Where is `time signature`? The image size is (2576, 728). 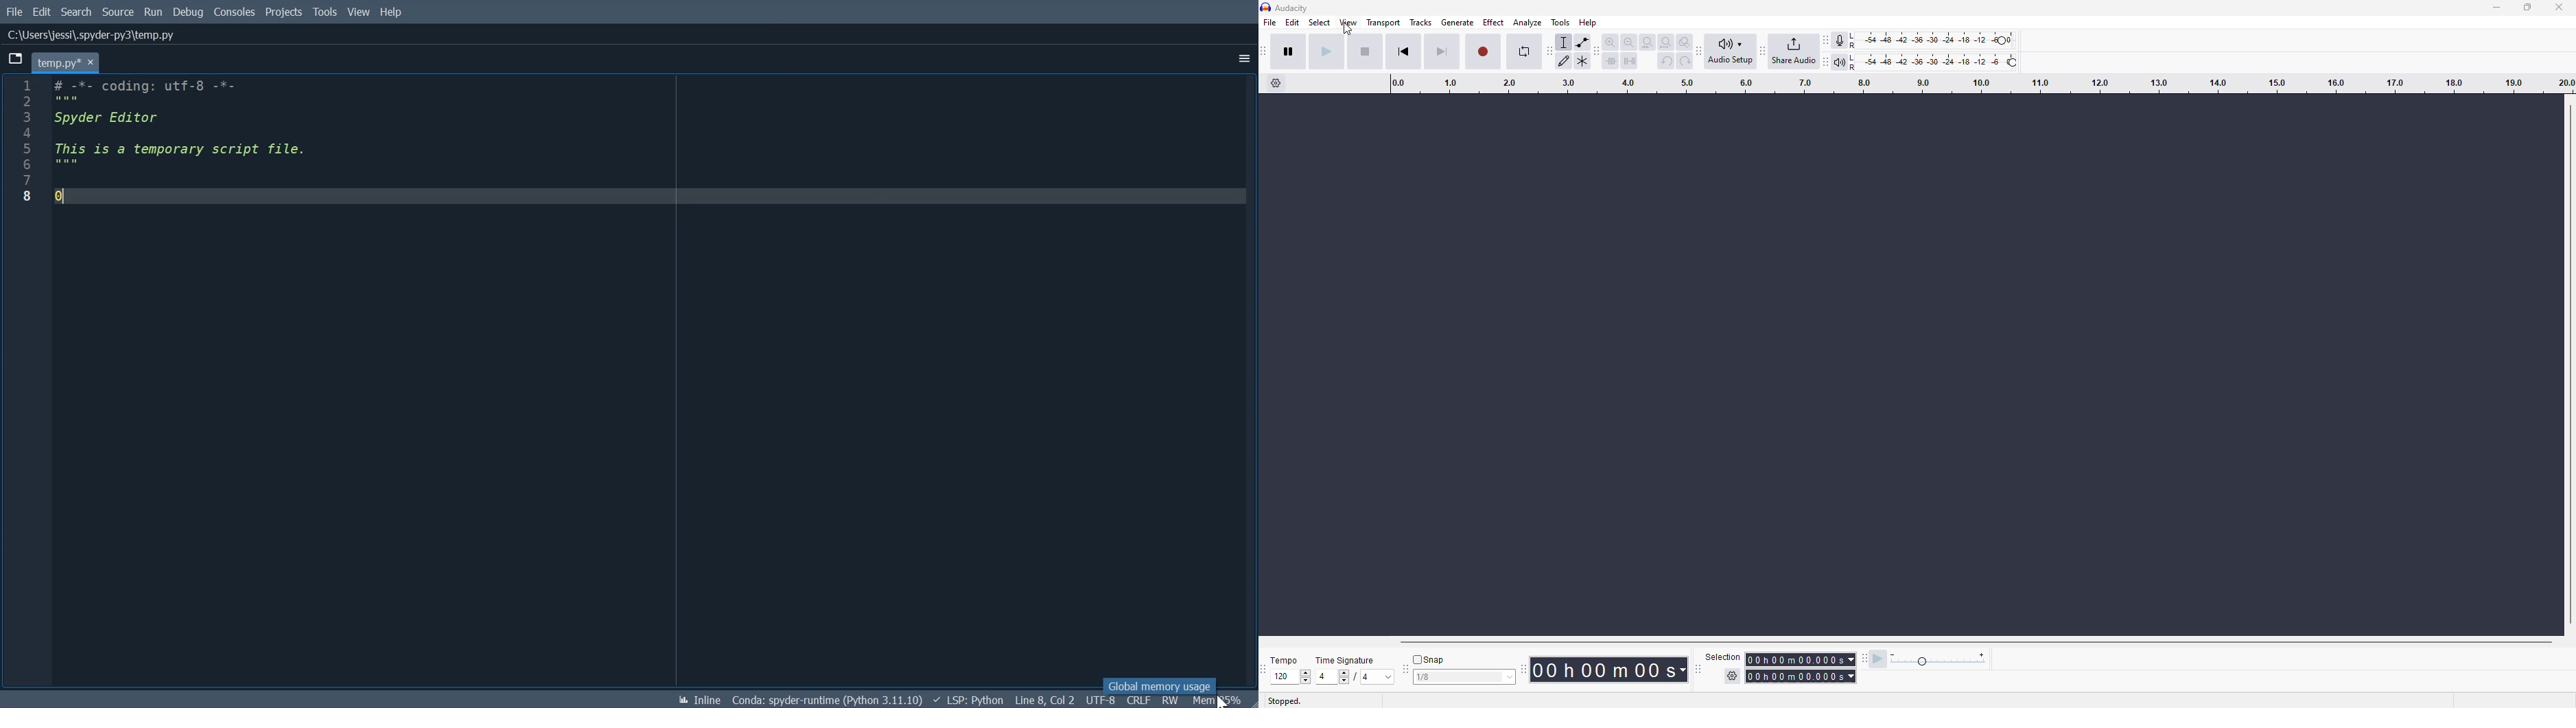 time signature is located at coordinates (1344, 660).